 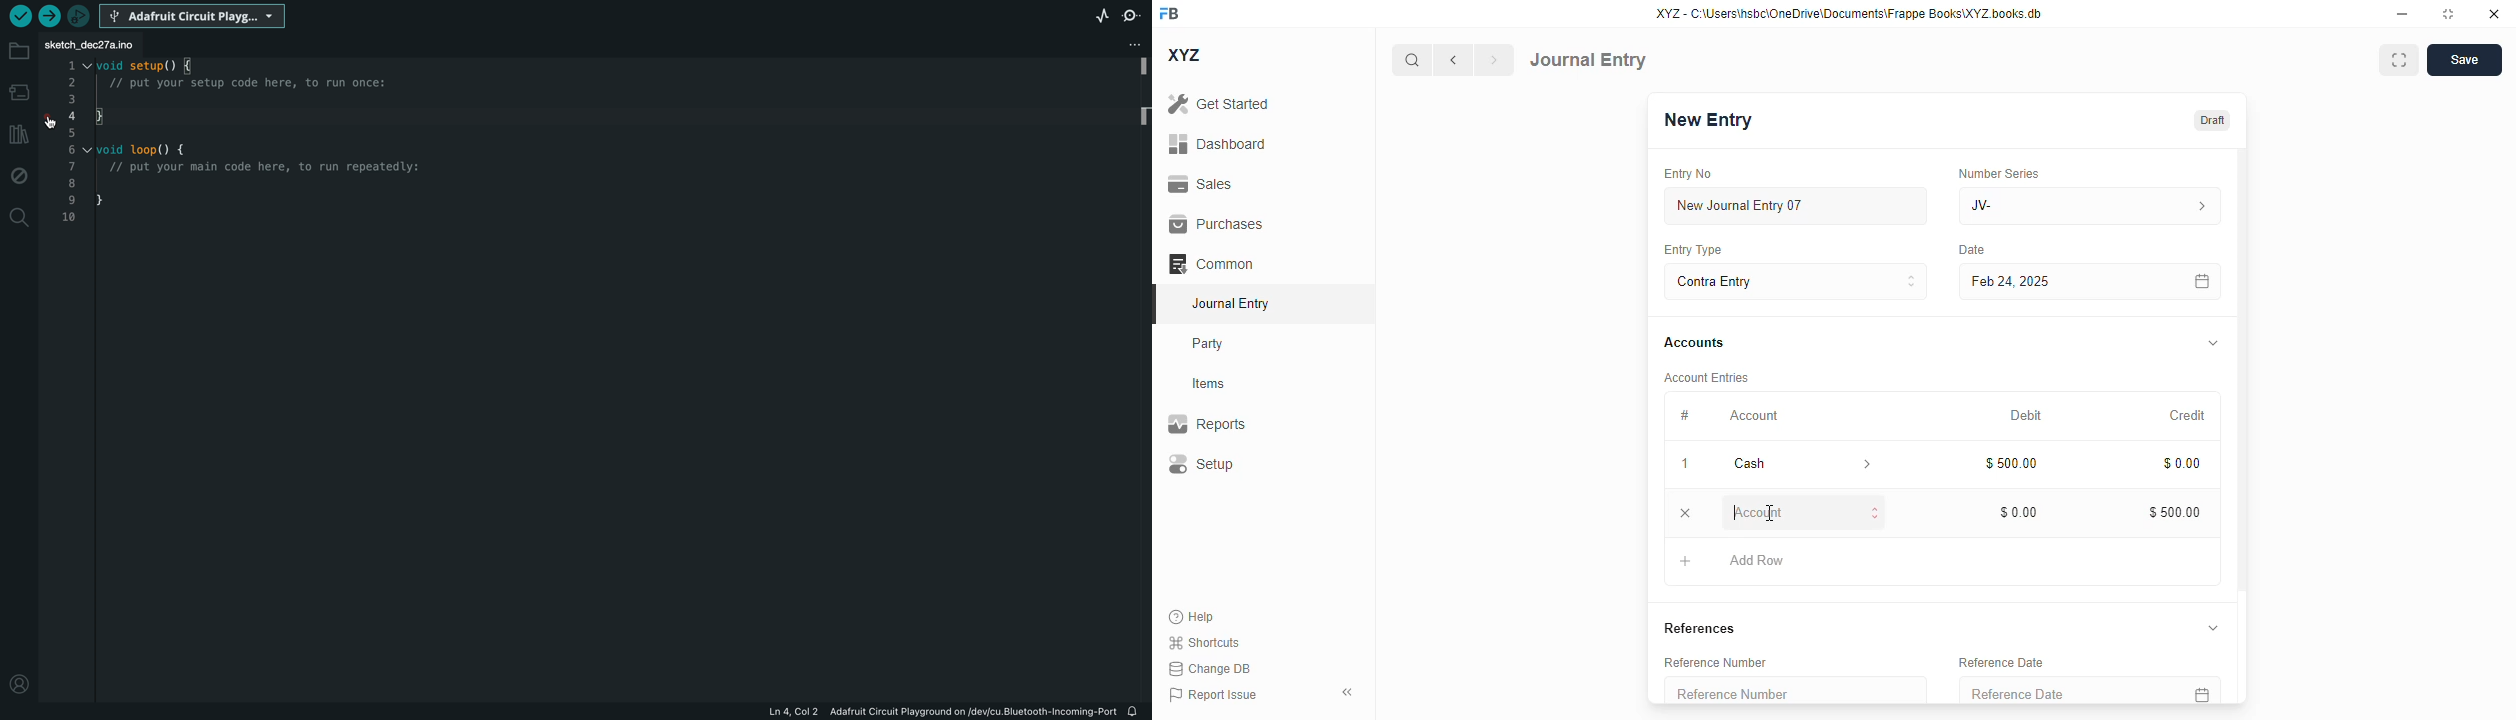 I want to click on date, so click(x=1972, y=250).